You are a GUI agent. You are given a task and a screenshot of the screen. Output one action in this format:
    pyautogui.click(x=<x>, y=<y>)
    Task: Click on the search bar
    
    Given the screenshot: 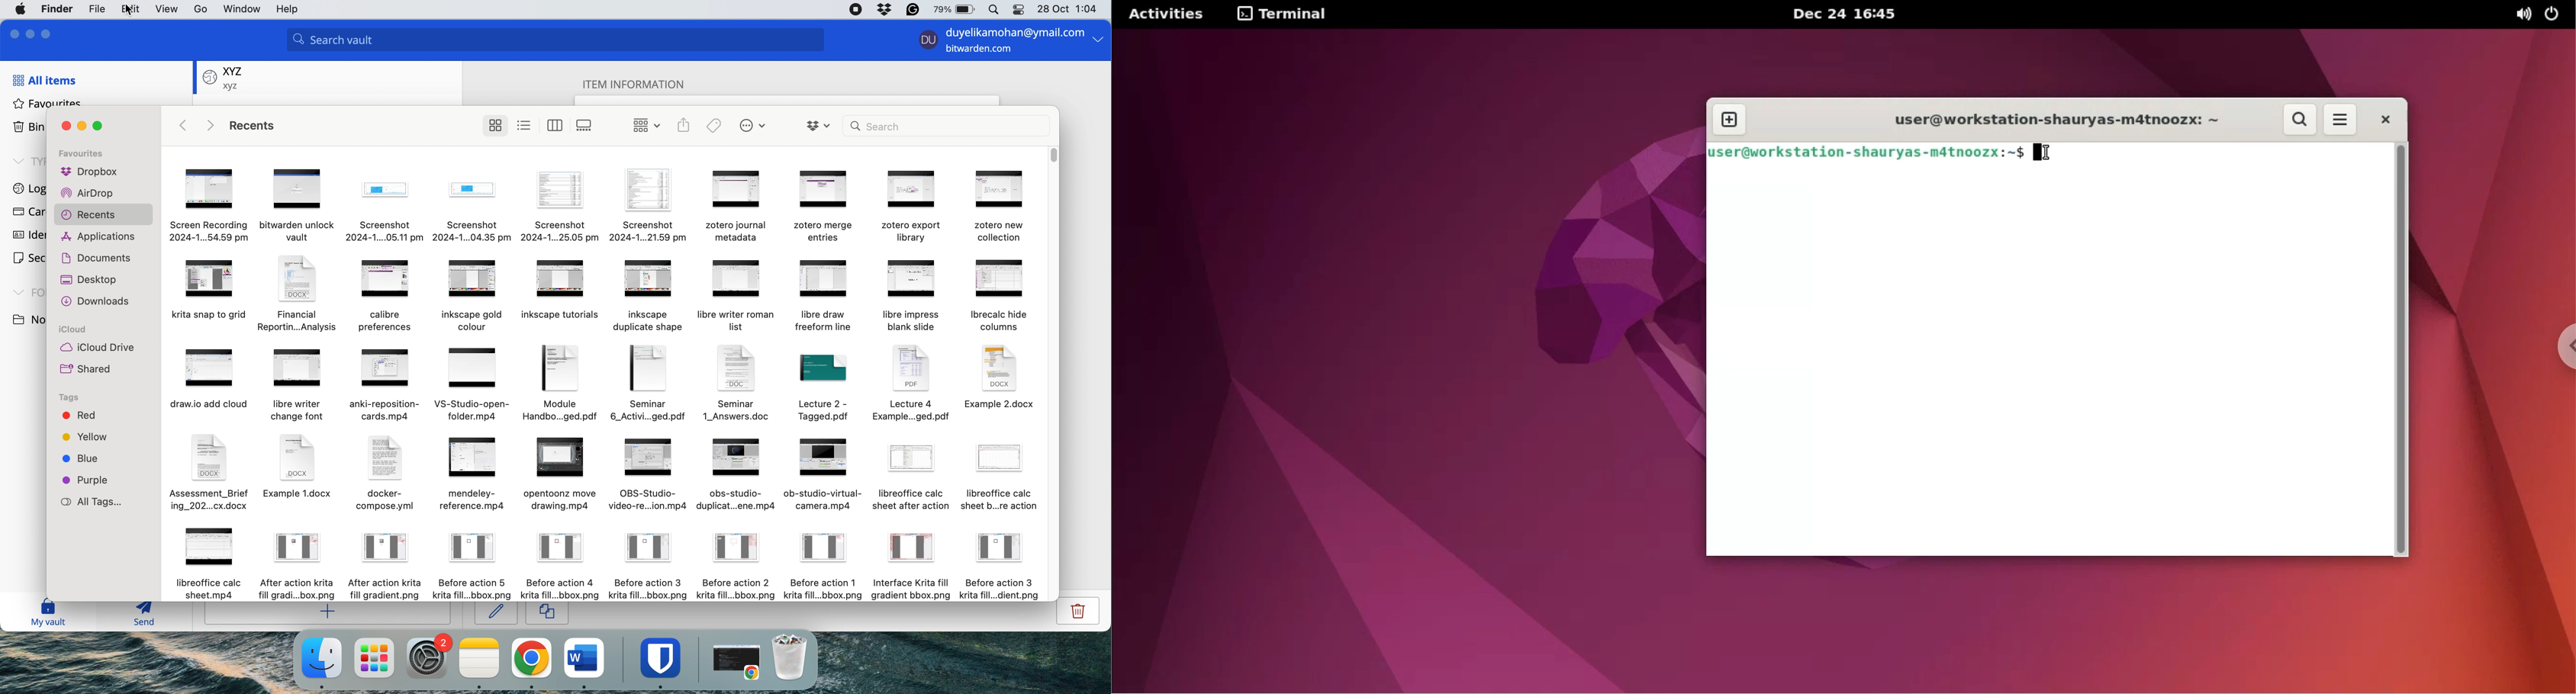 What is the action you would take?
    pyautogui.click(x=946, y=125)
    